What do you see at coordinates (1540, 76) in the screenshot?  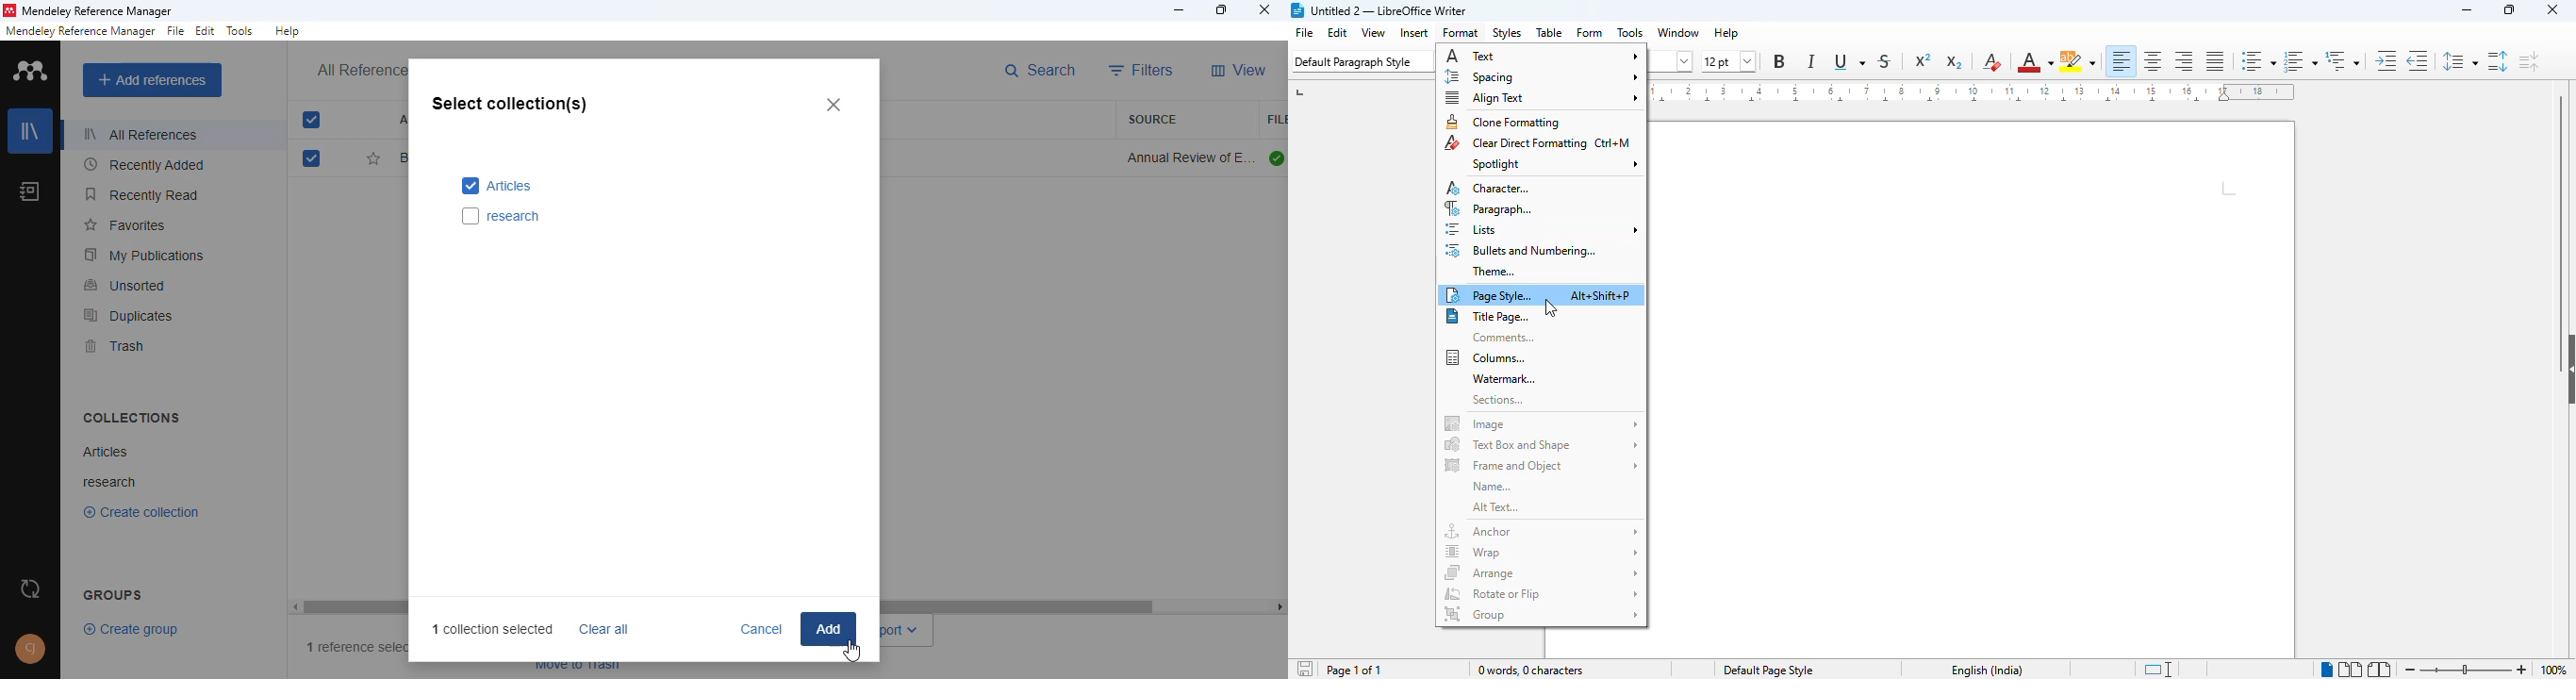 I see `spacing` at bounding box center [1540, 76].